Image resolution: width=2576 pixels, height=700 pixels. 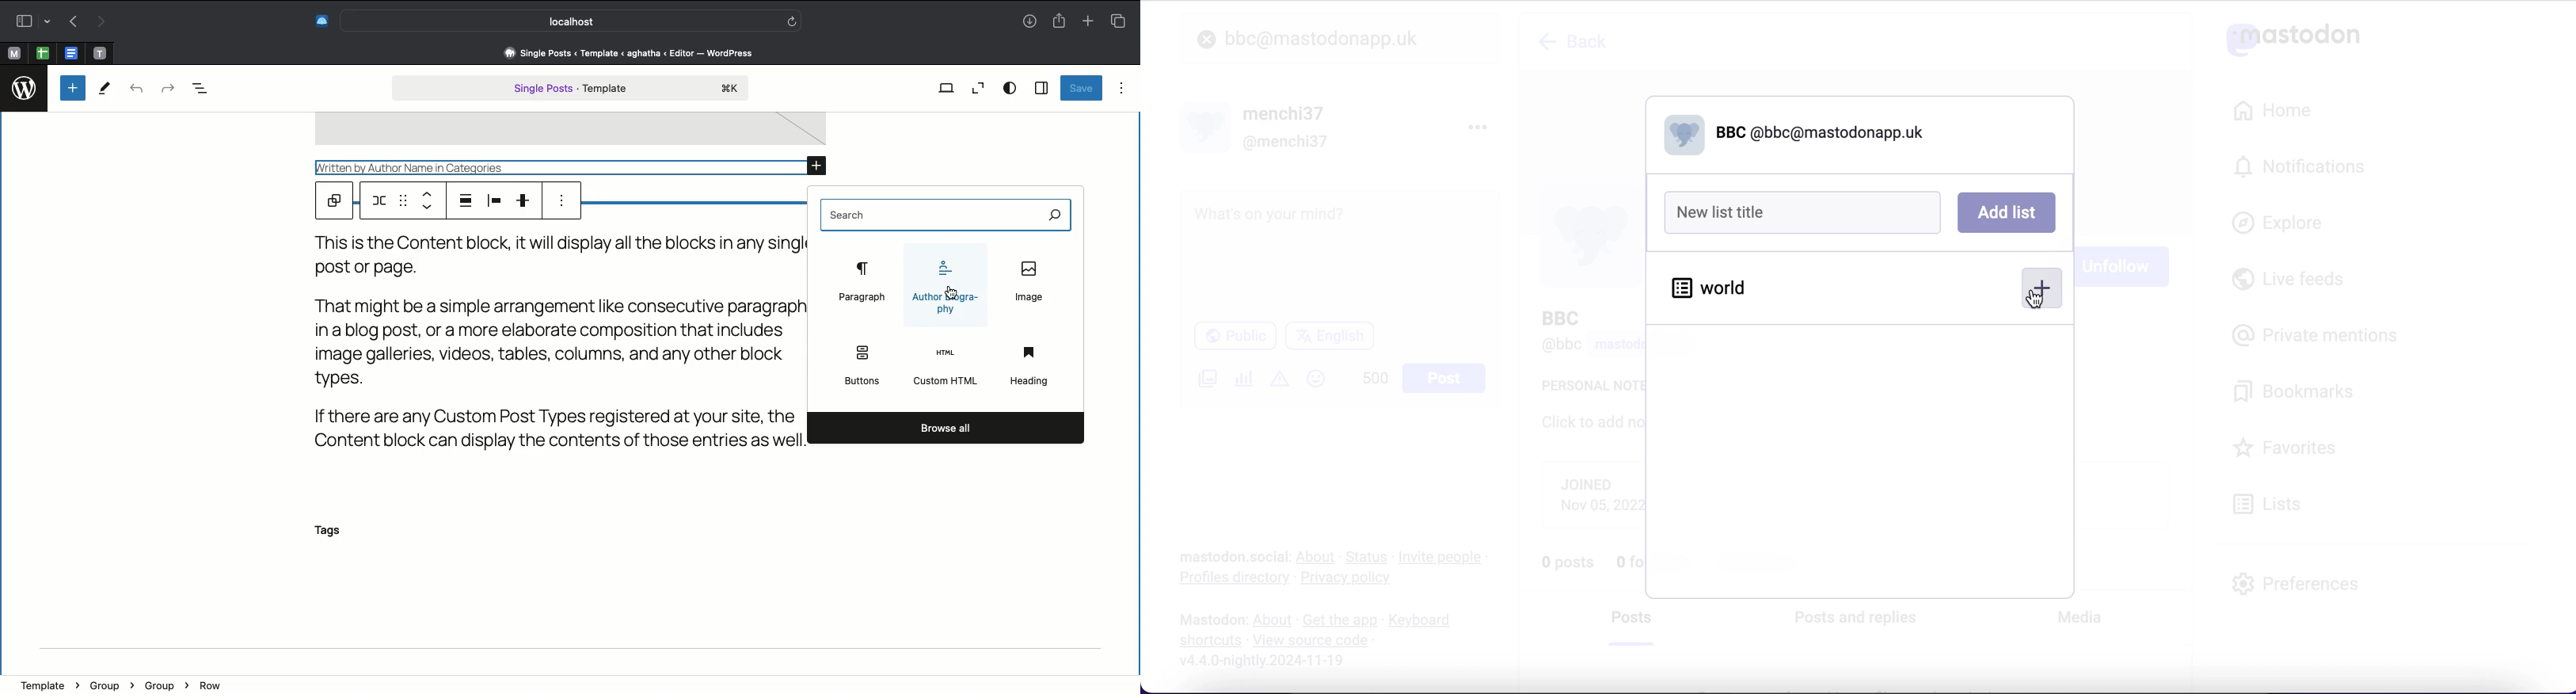 I want to click on add content warning, so click(x=1282, y=380).